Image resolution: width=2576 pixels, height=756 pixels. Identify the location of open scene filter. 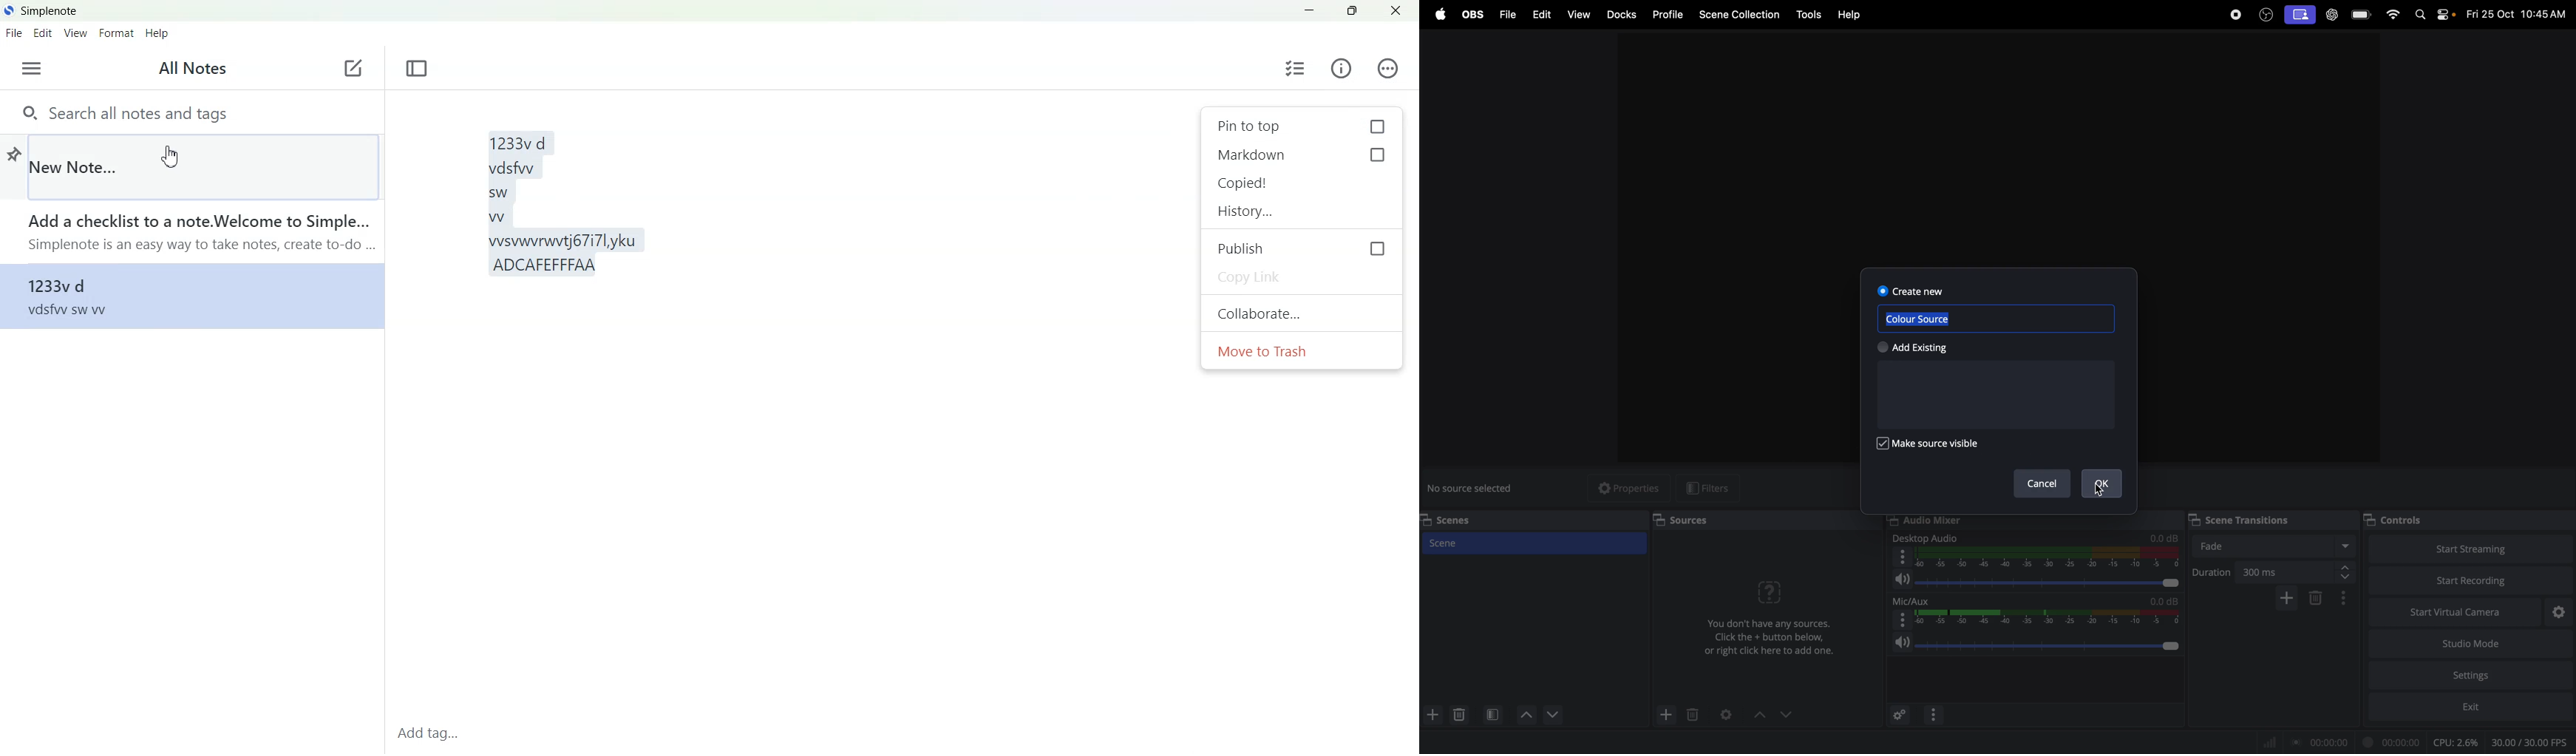
(1495, 714).